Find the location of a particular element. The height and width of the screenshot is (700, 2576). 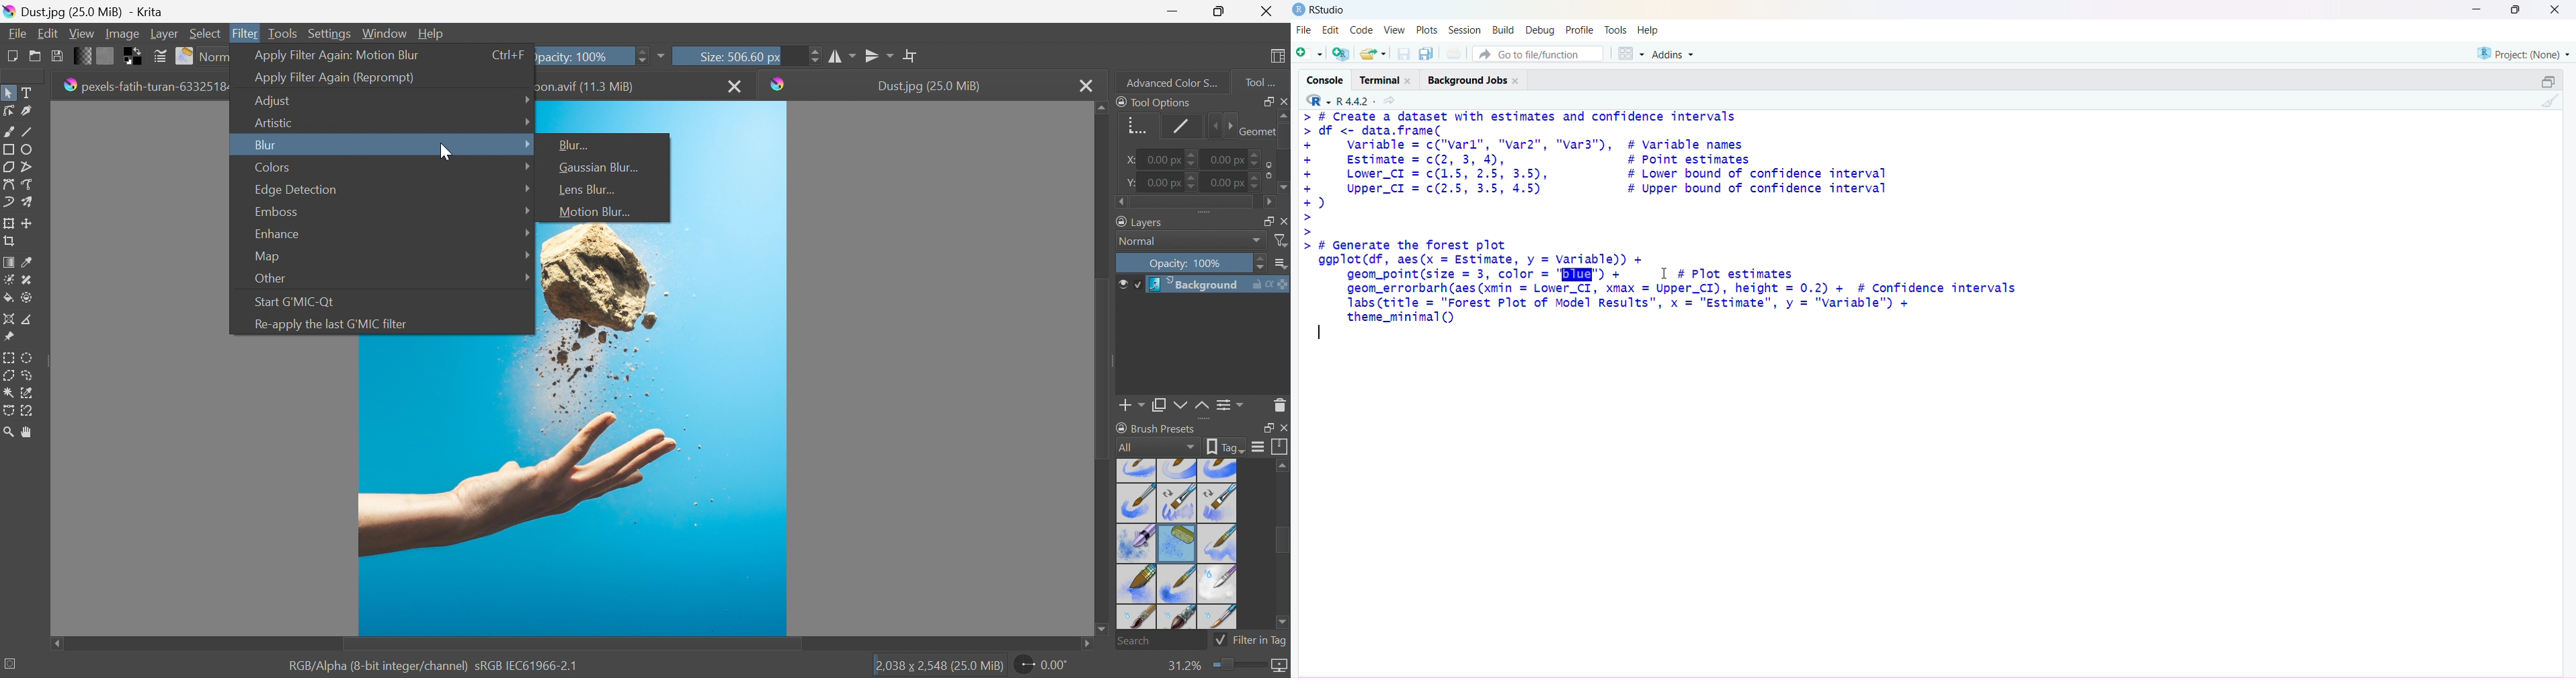

Slider is located at coordinates (1256, 184).